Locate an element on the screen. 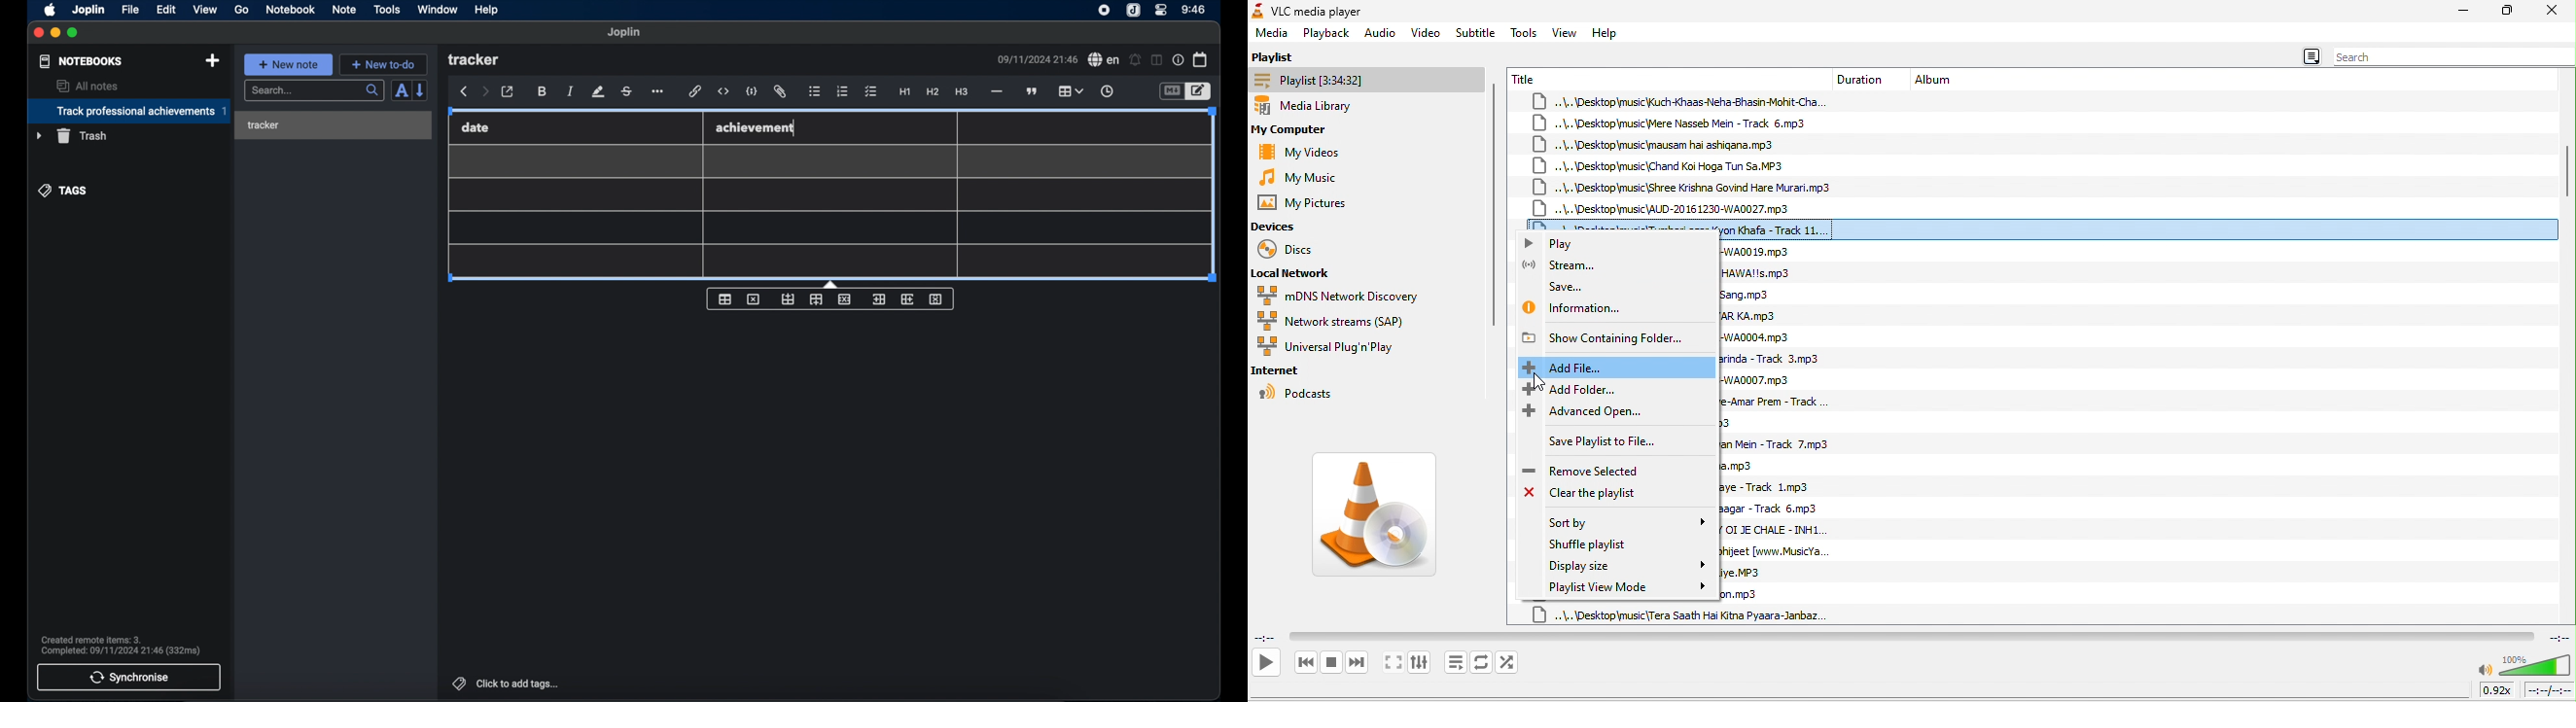 Image resolution: width=2576 pixels, height=728 pixels. ..\..\Desktop\music\Ashaon Ke Sawan Mein - Track 7.mp3 is located at coordinates (1783, 444).